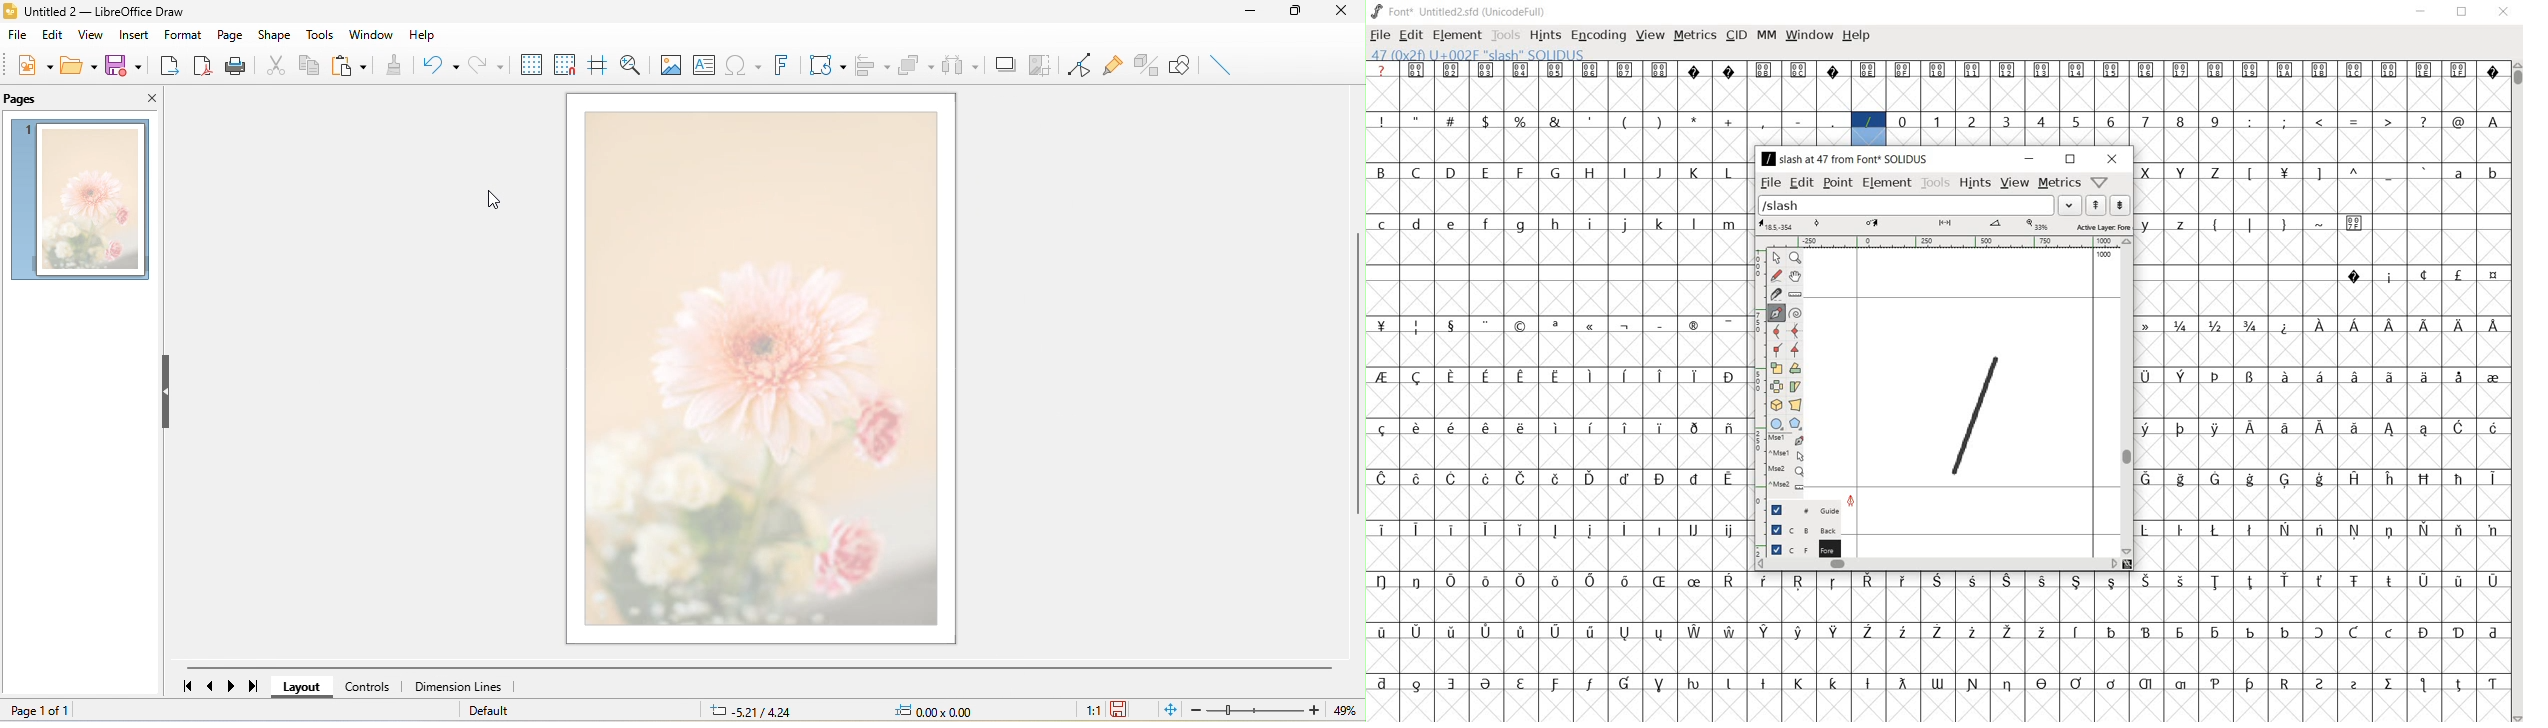 The height and width of the screenshot is (728, 2548). I want to click on clone formatting, so click(393, 64).